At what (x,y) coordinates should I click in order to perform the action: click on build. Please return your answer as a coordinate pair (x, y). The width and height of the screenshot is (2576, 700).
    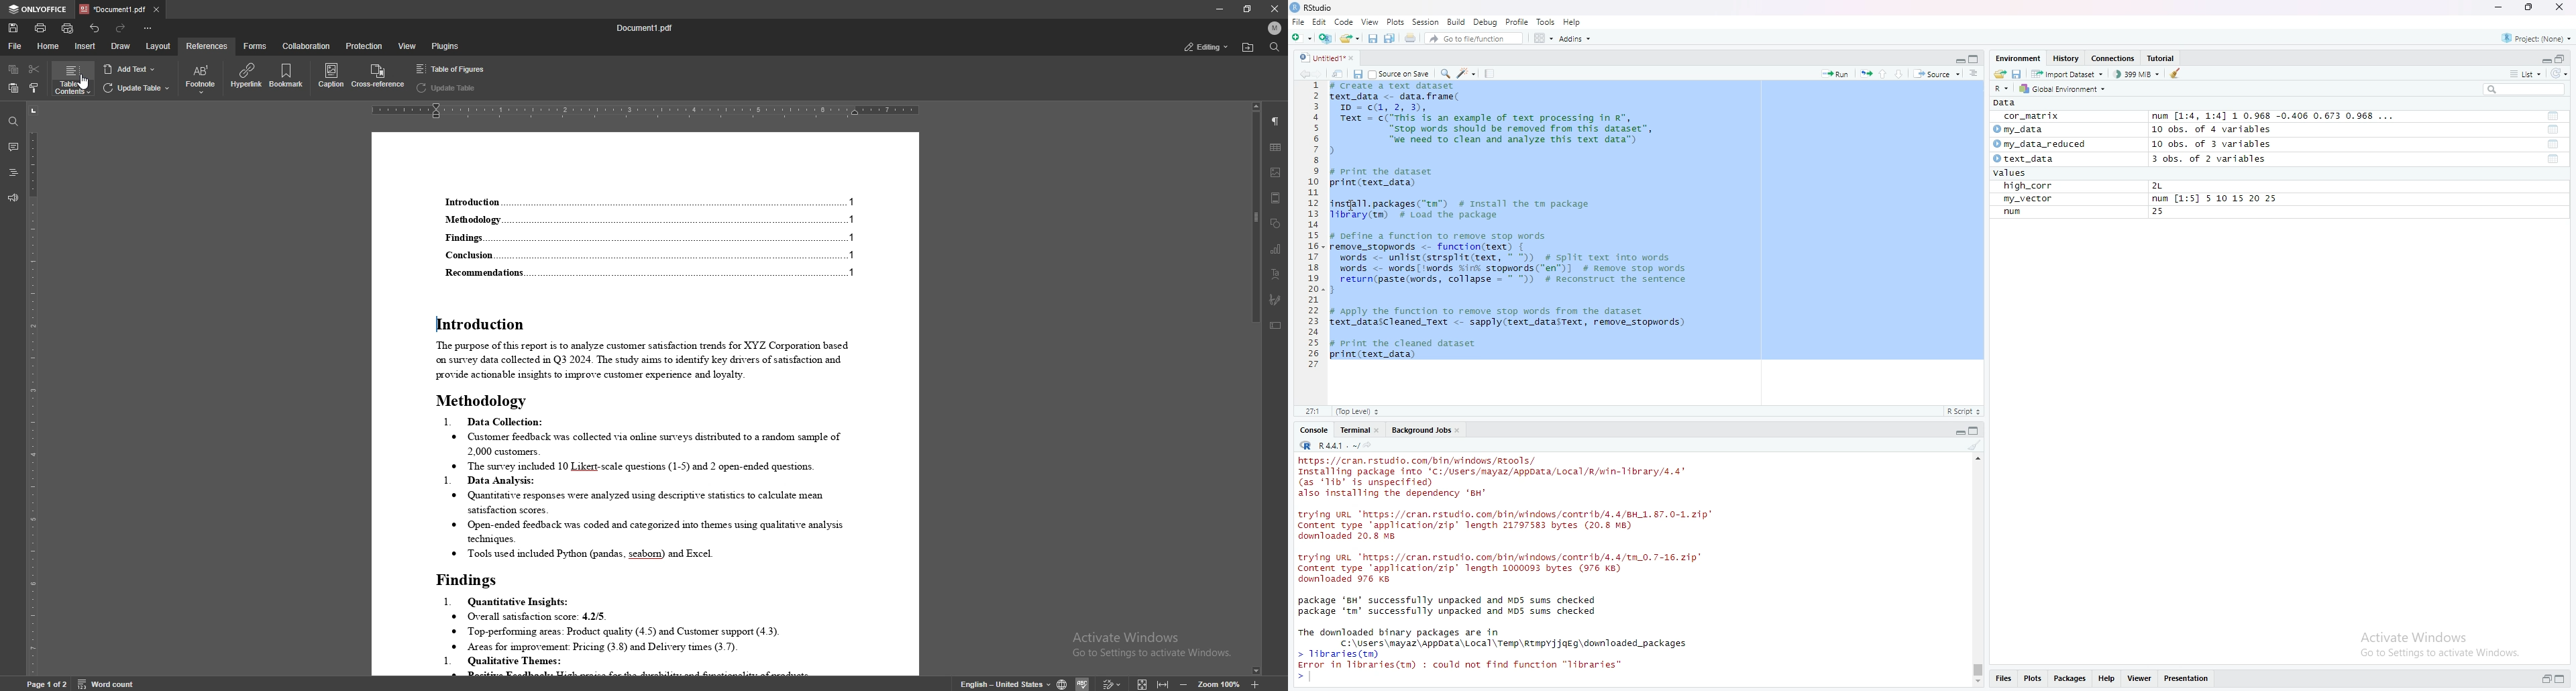
    Looking at the image, I should click on (1456, 22).